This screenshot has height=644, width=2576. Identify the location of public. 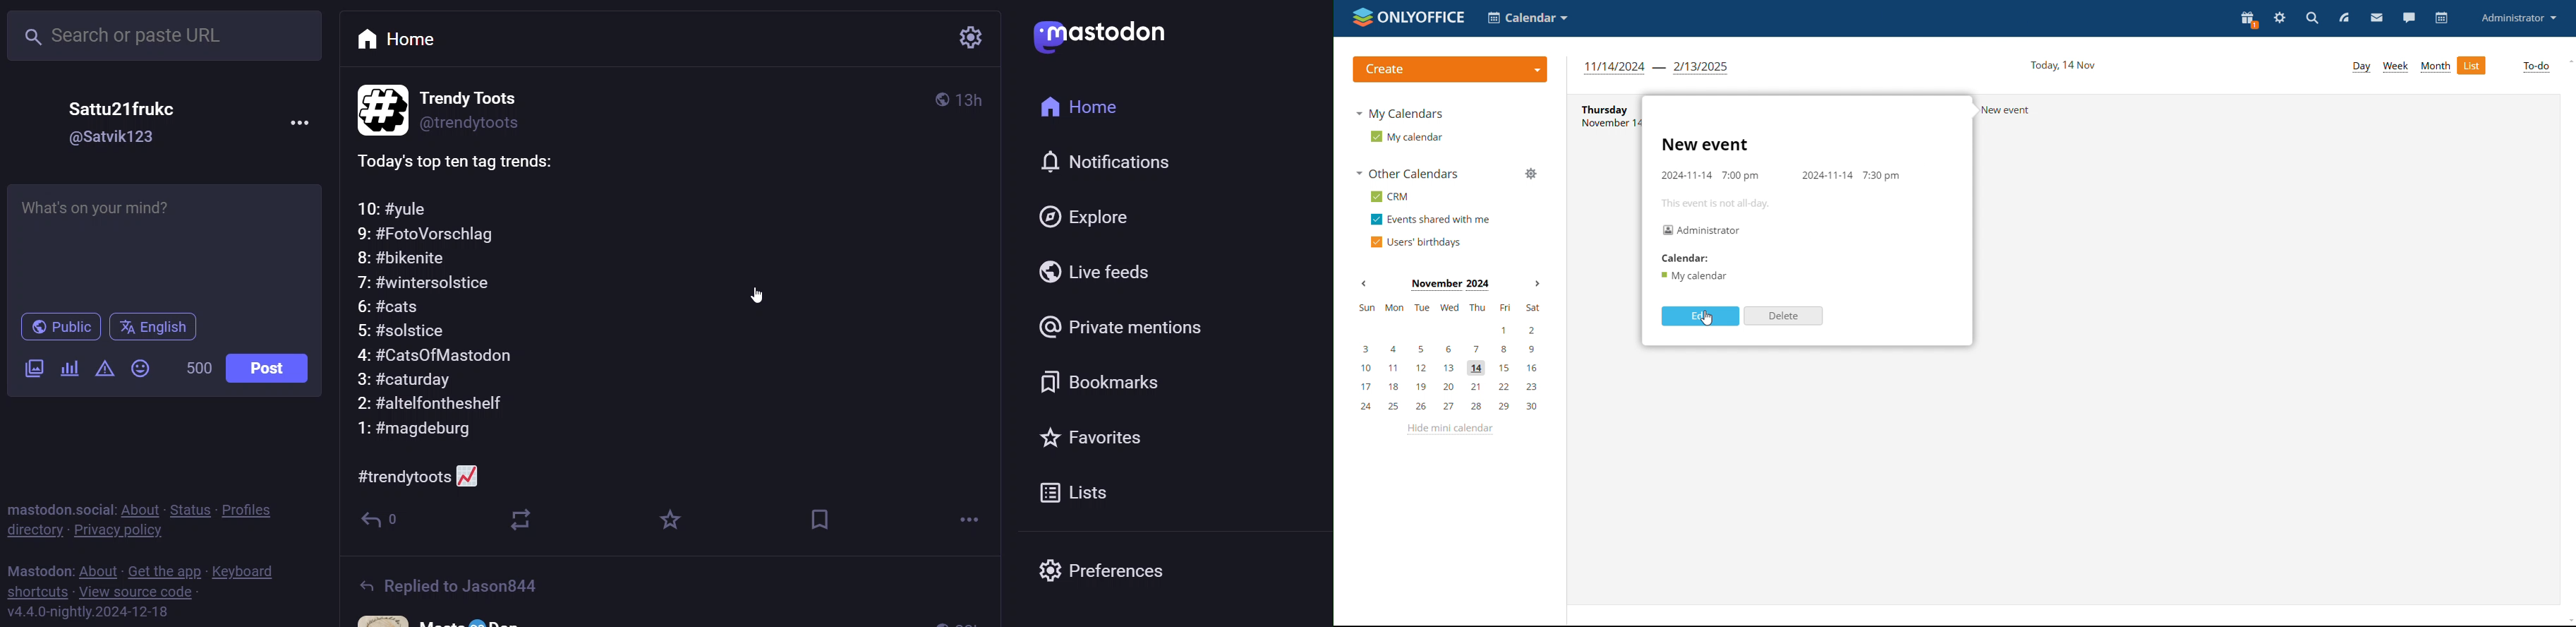
(64, 325).